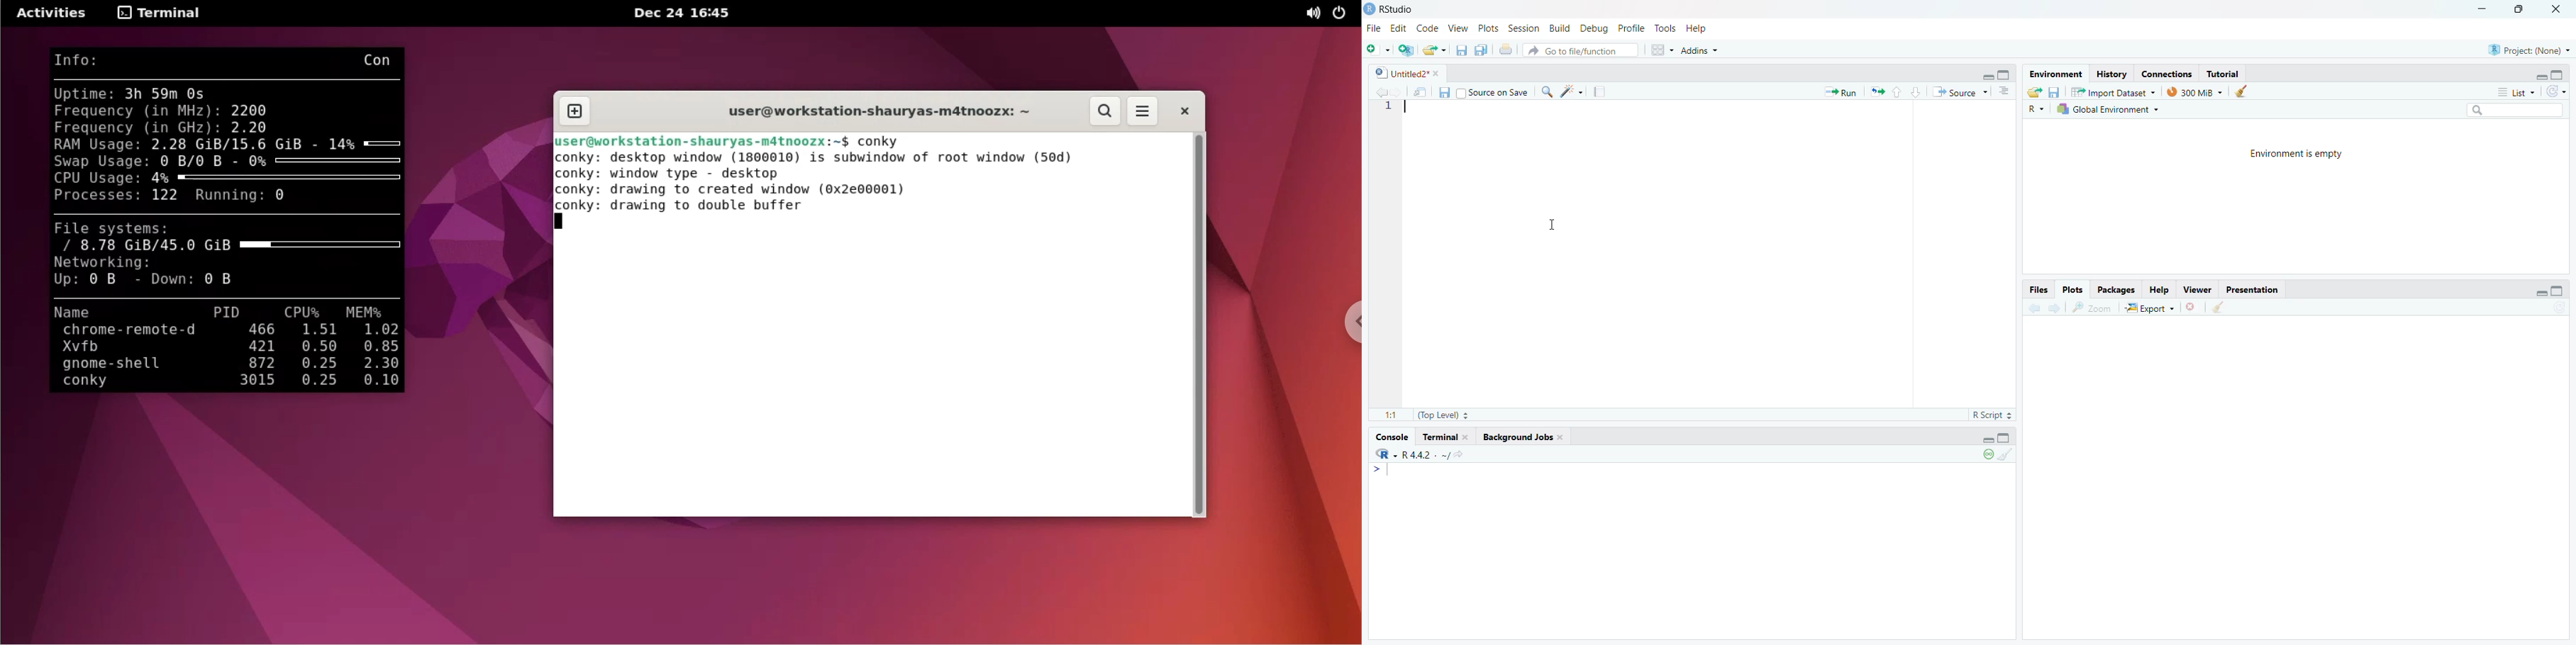 This screenshot has height=672, width=2576. Describe the element at coordinates (2293, 154) in the screenshot. I see `Environment is empty` at that location.